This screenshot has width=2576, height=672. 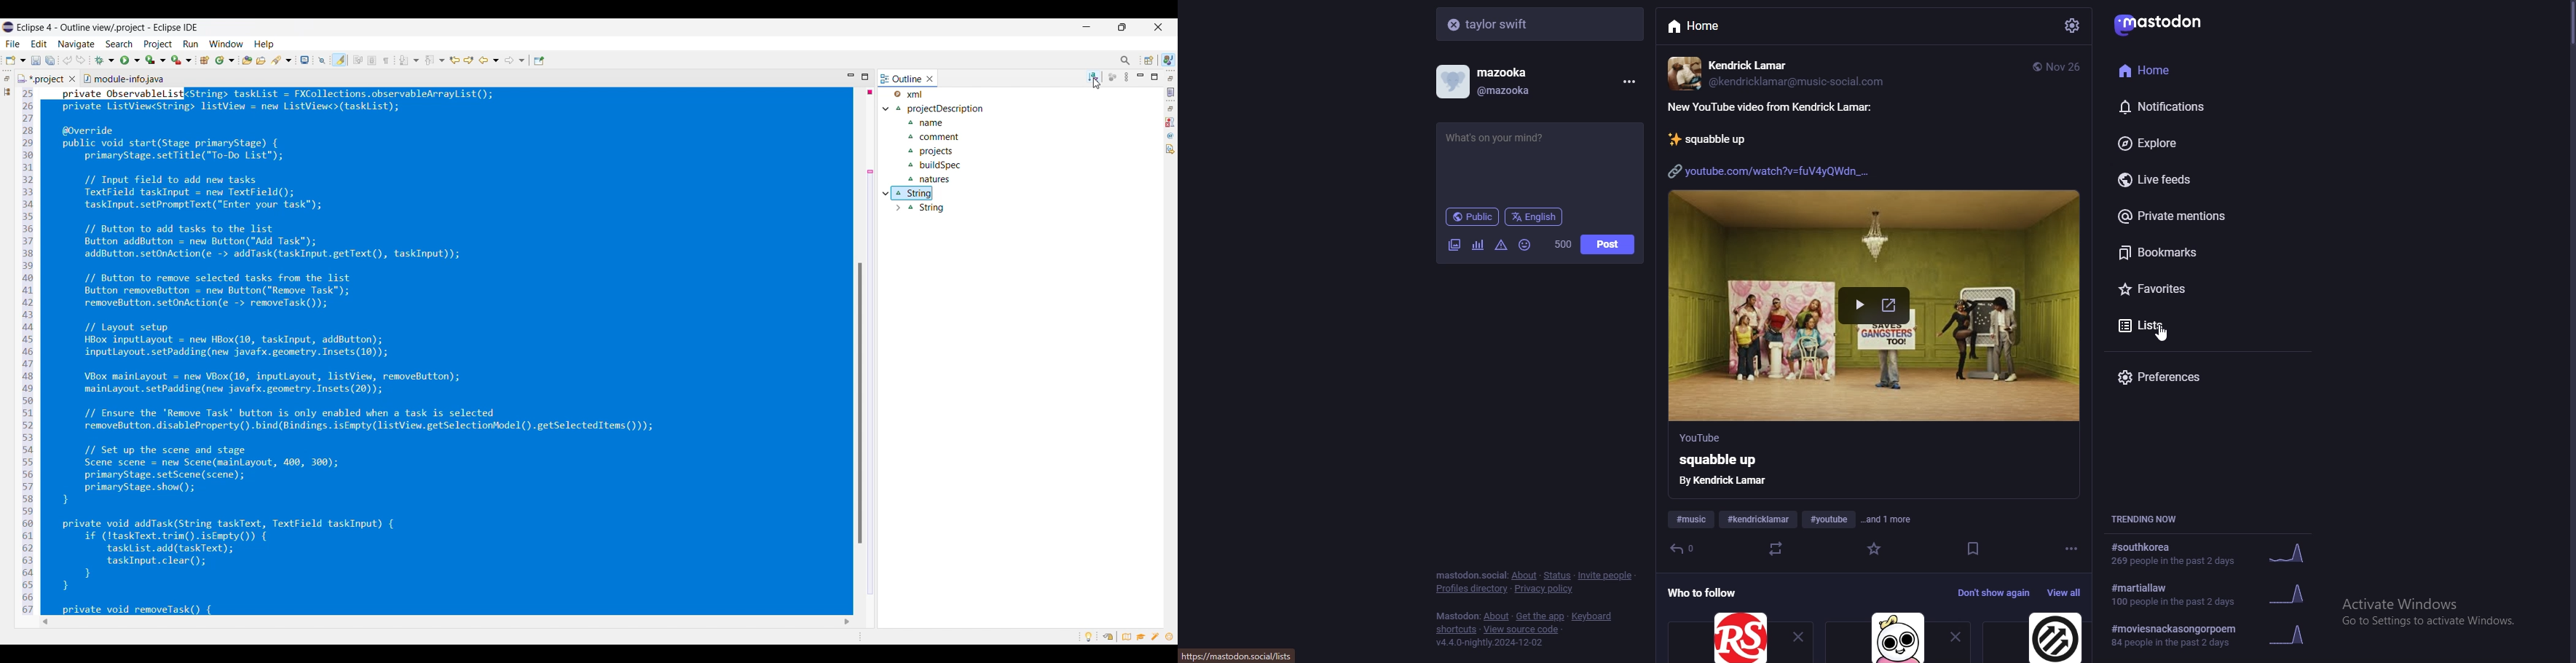 I want to click on Restore welcome, so click(x=1108, y=637).